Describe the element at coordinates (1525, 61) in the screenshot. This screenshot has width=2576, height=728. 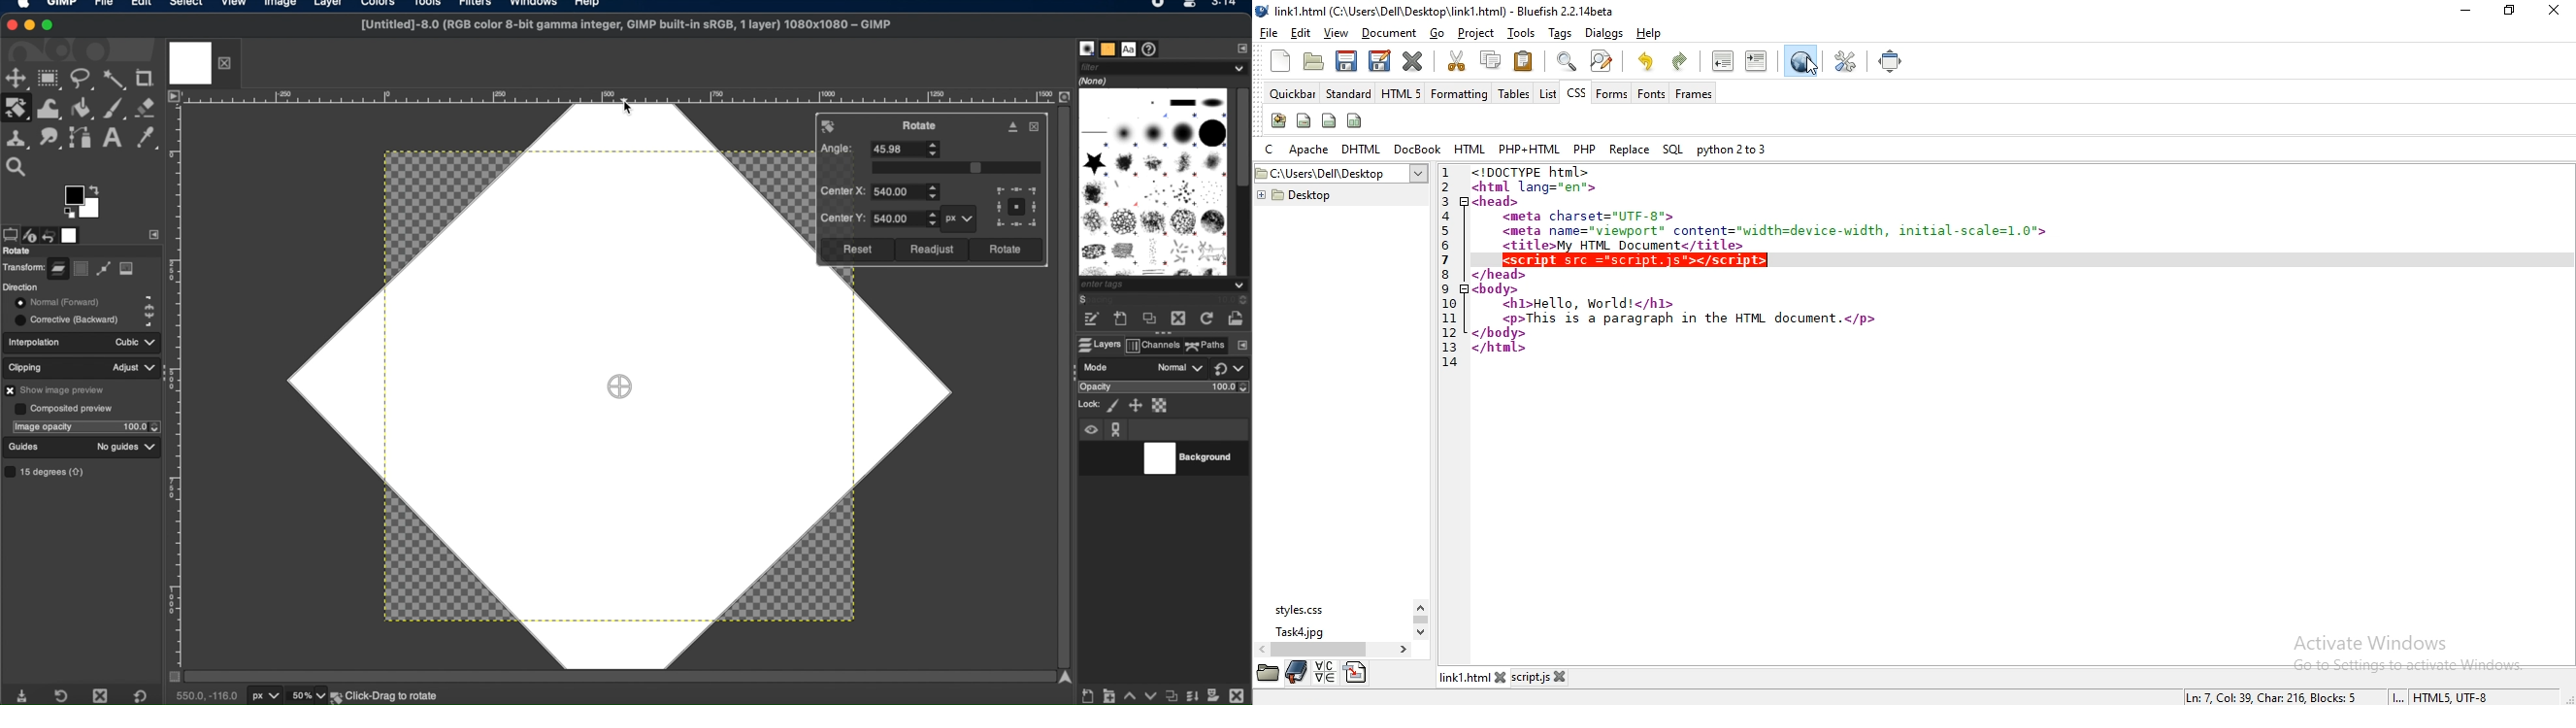
I see `paste` at that location.